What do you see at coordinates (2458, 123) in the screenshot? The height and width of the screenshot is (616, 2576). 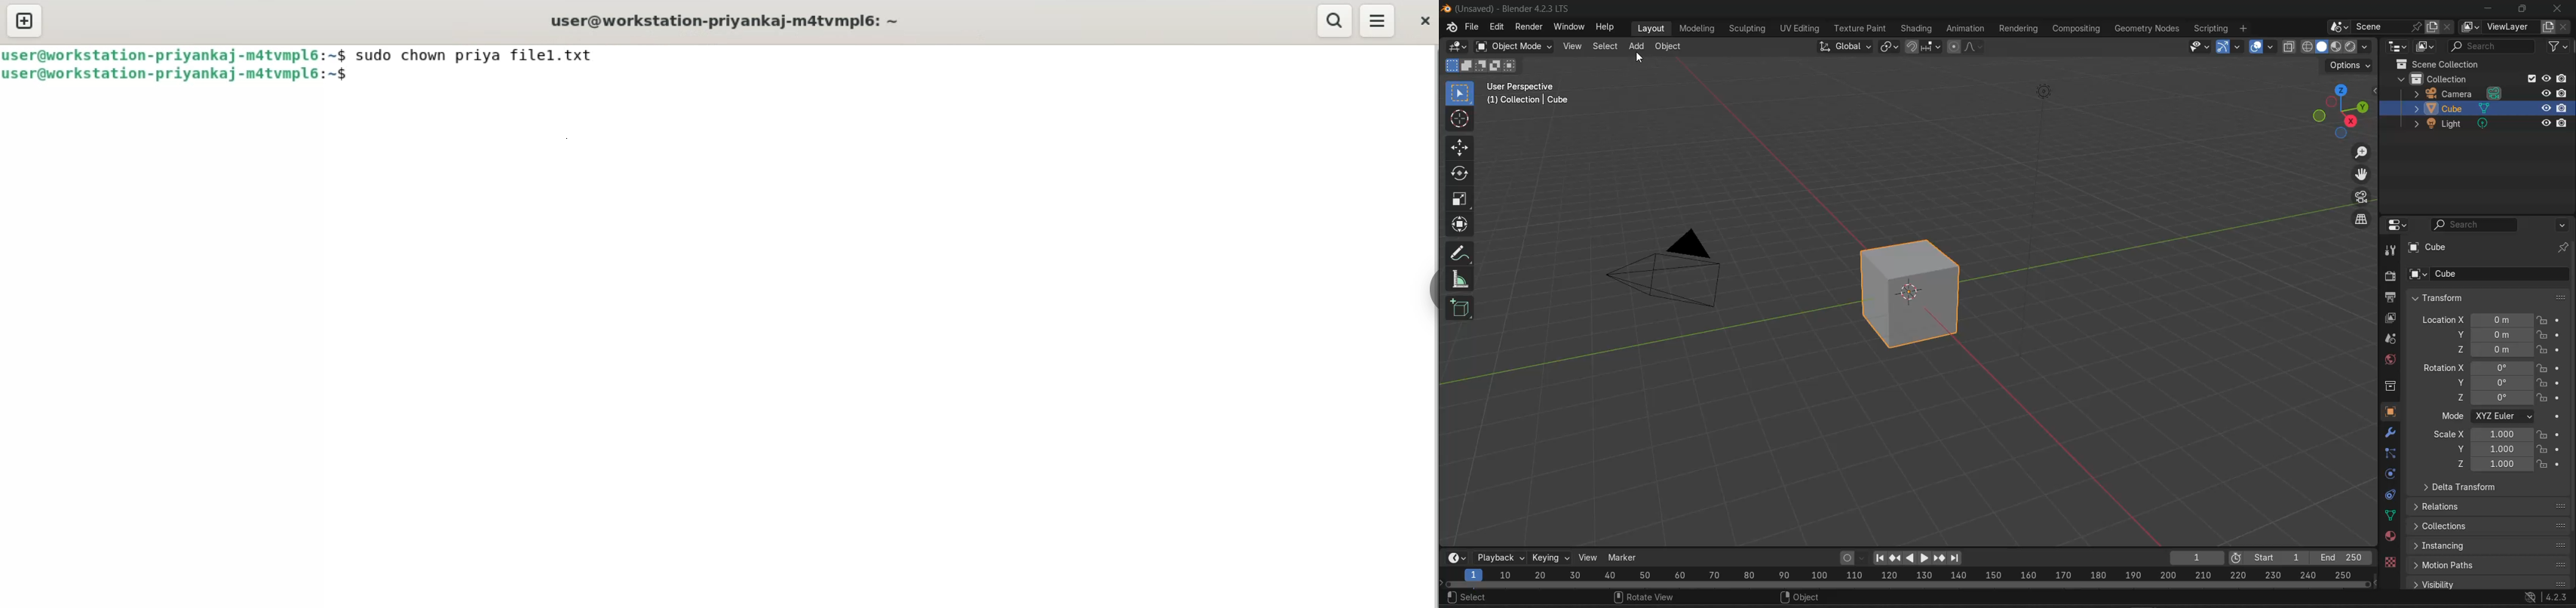 I see `light` at bounding box center [2458, 123].